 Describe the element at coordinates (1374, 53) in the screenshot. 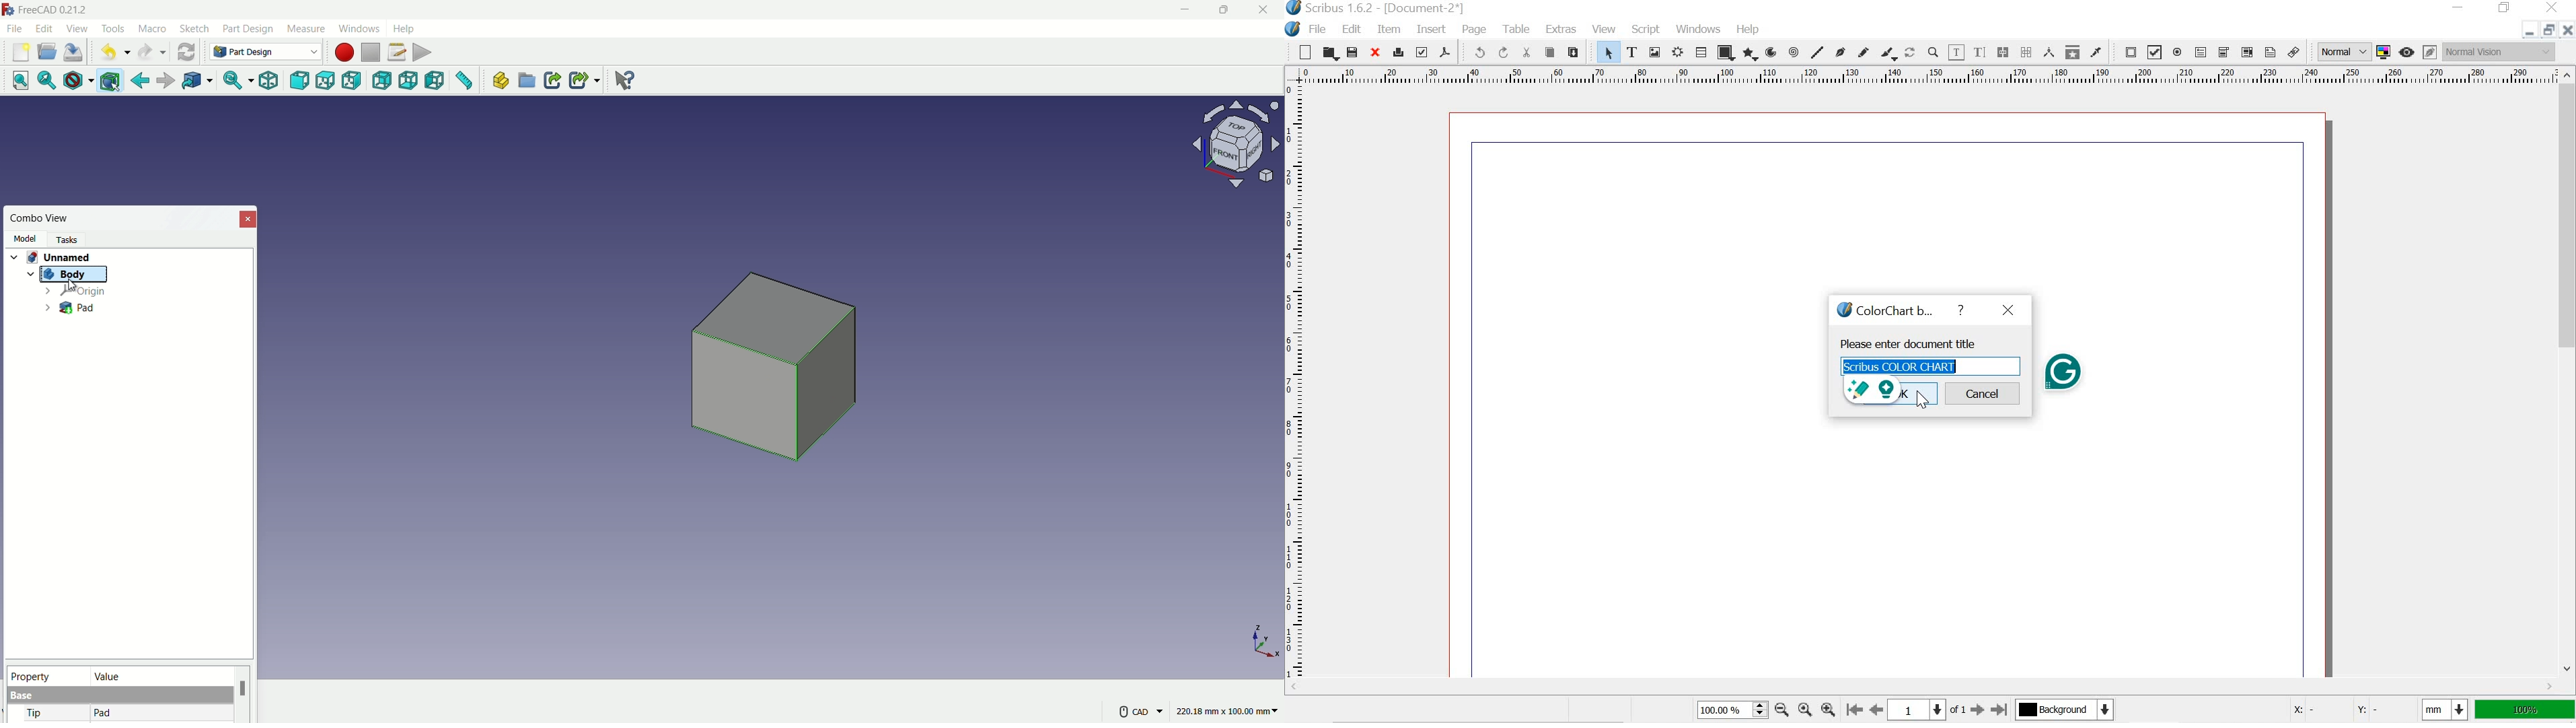

I see `close` at that location.